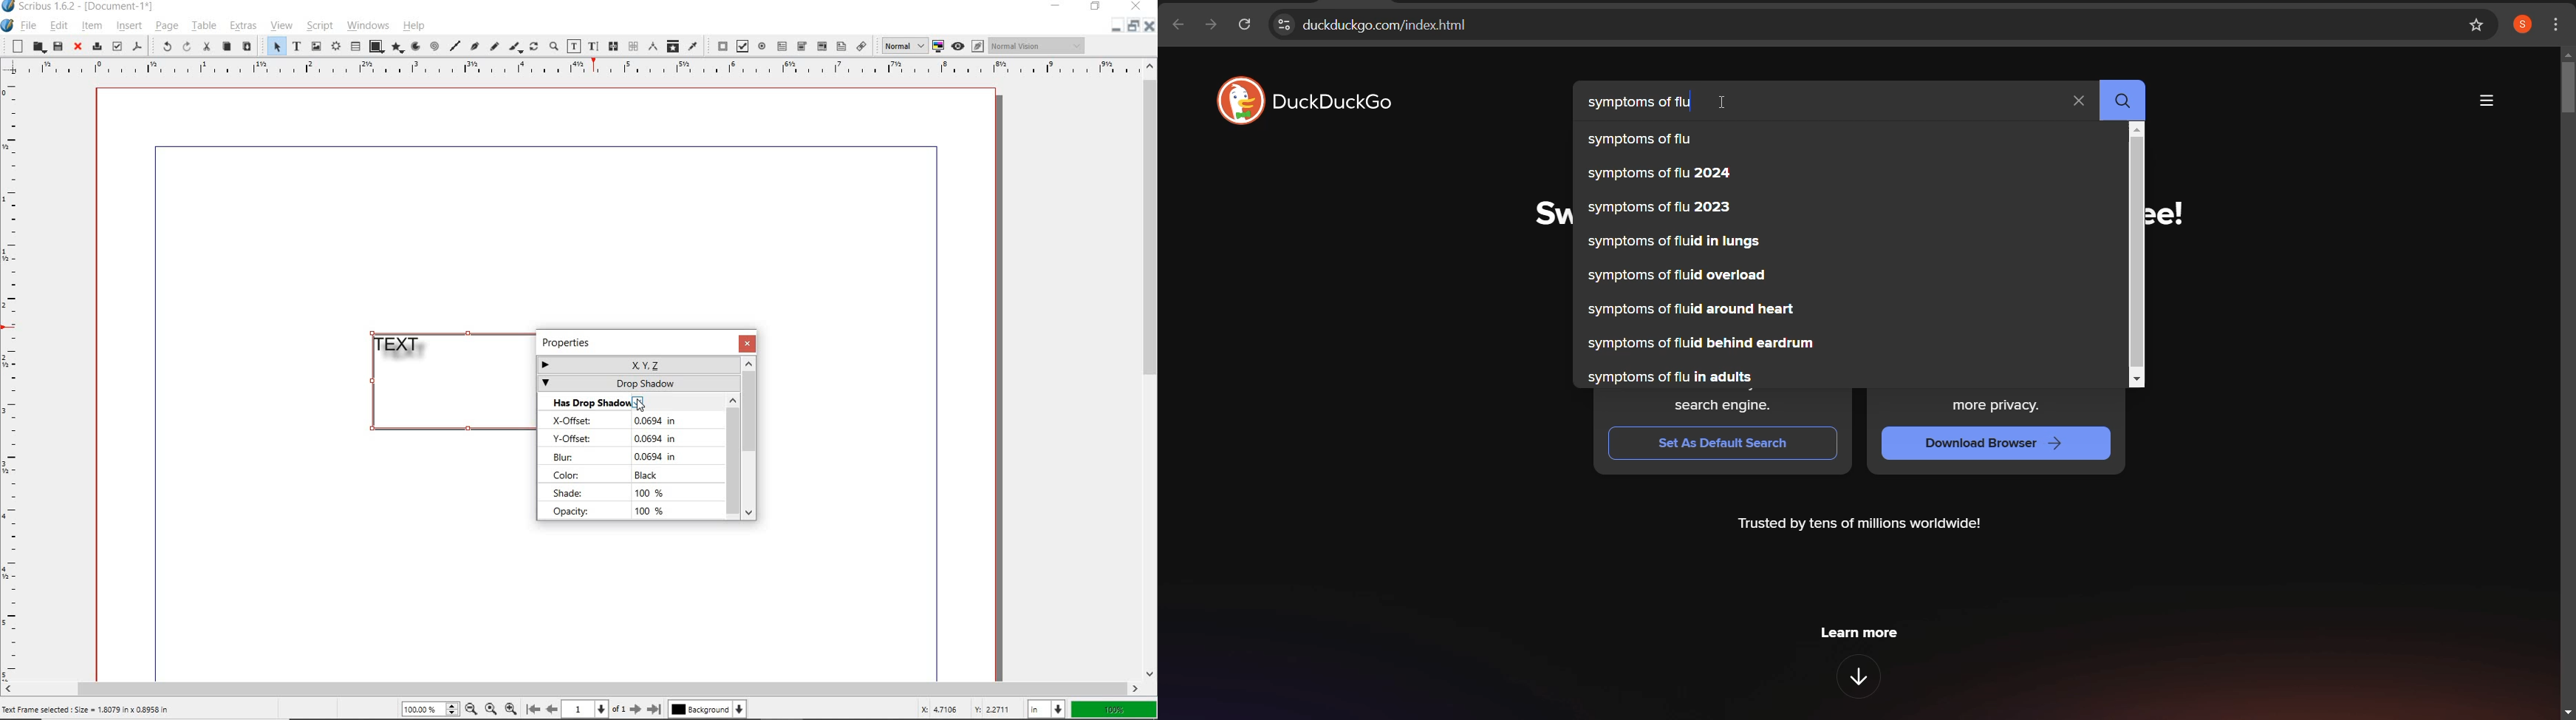 This screenshot has height=728, width=2576. I want to click on color, so click(613, 475).